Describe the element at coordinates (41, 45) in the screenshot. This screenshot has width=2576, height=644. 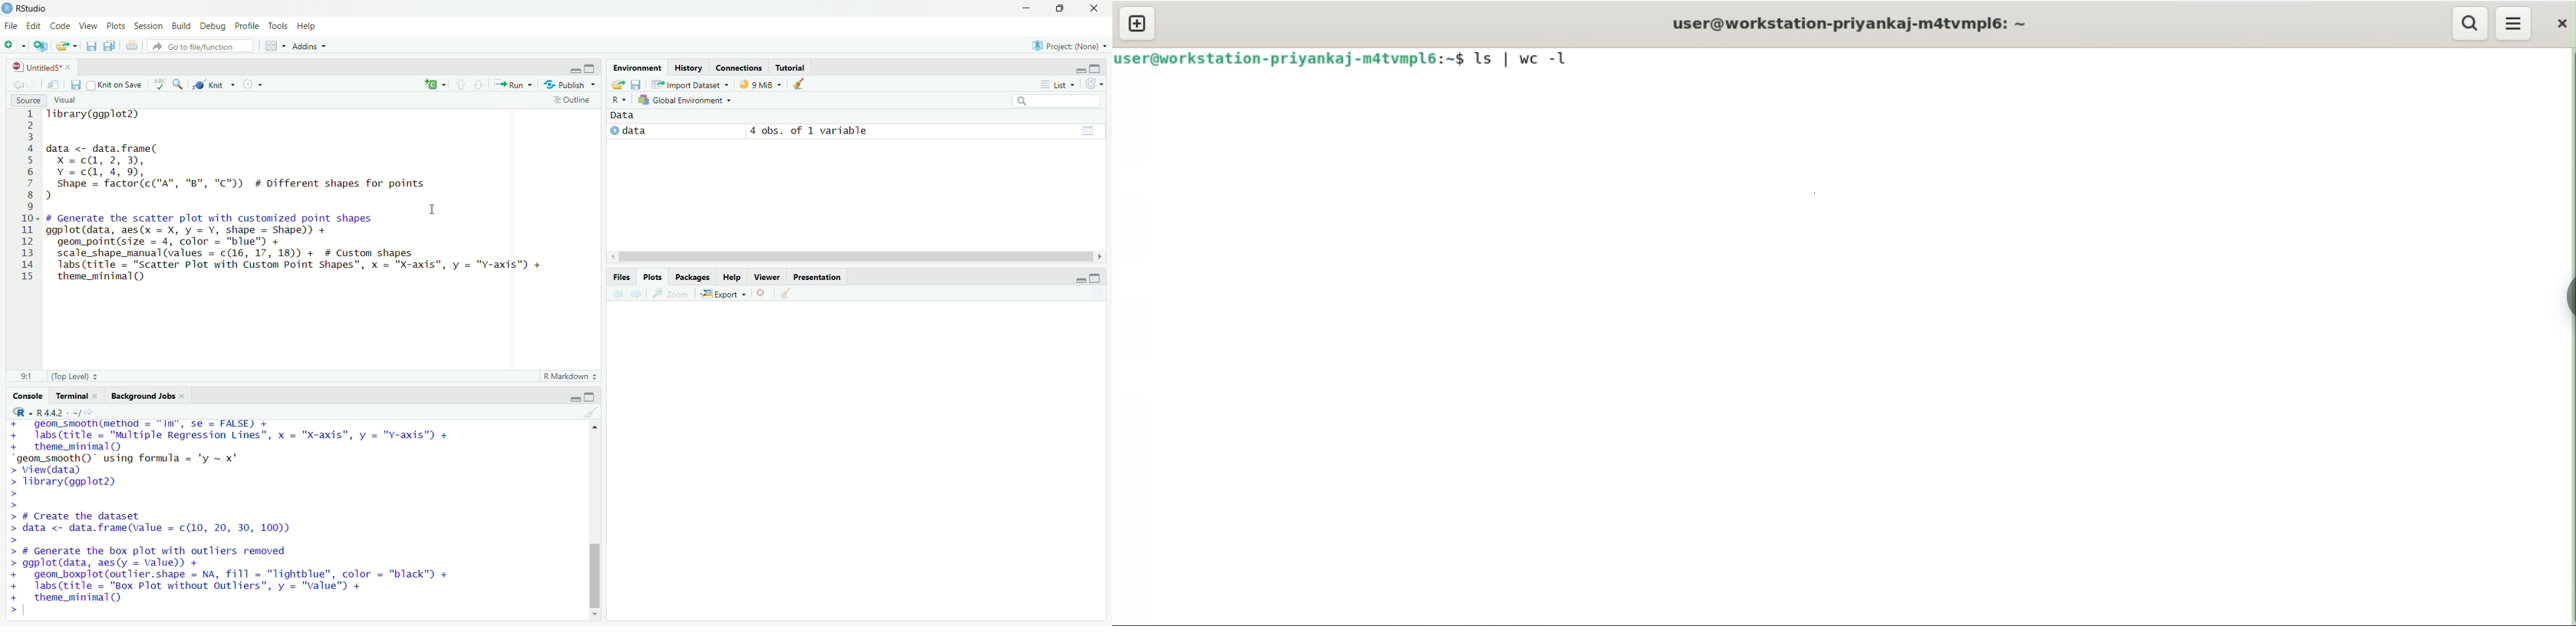
I see `Create a project` at that location.